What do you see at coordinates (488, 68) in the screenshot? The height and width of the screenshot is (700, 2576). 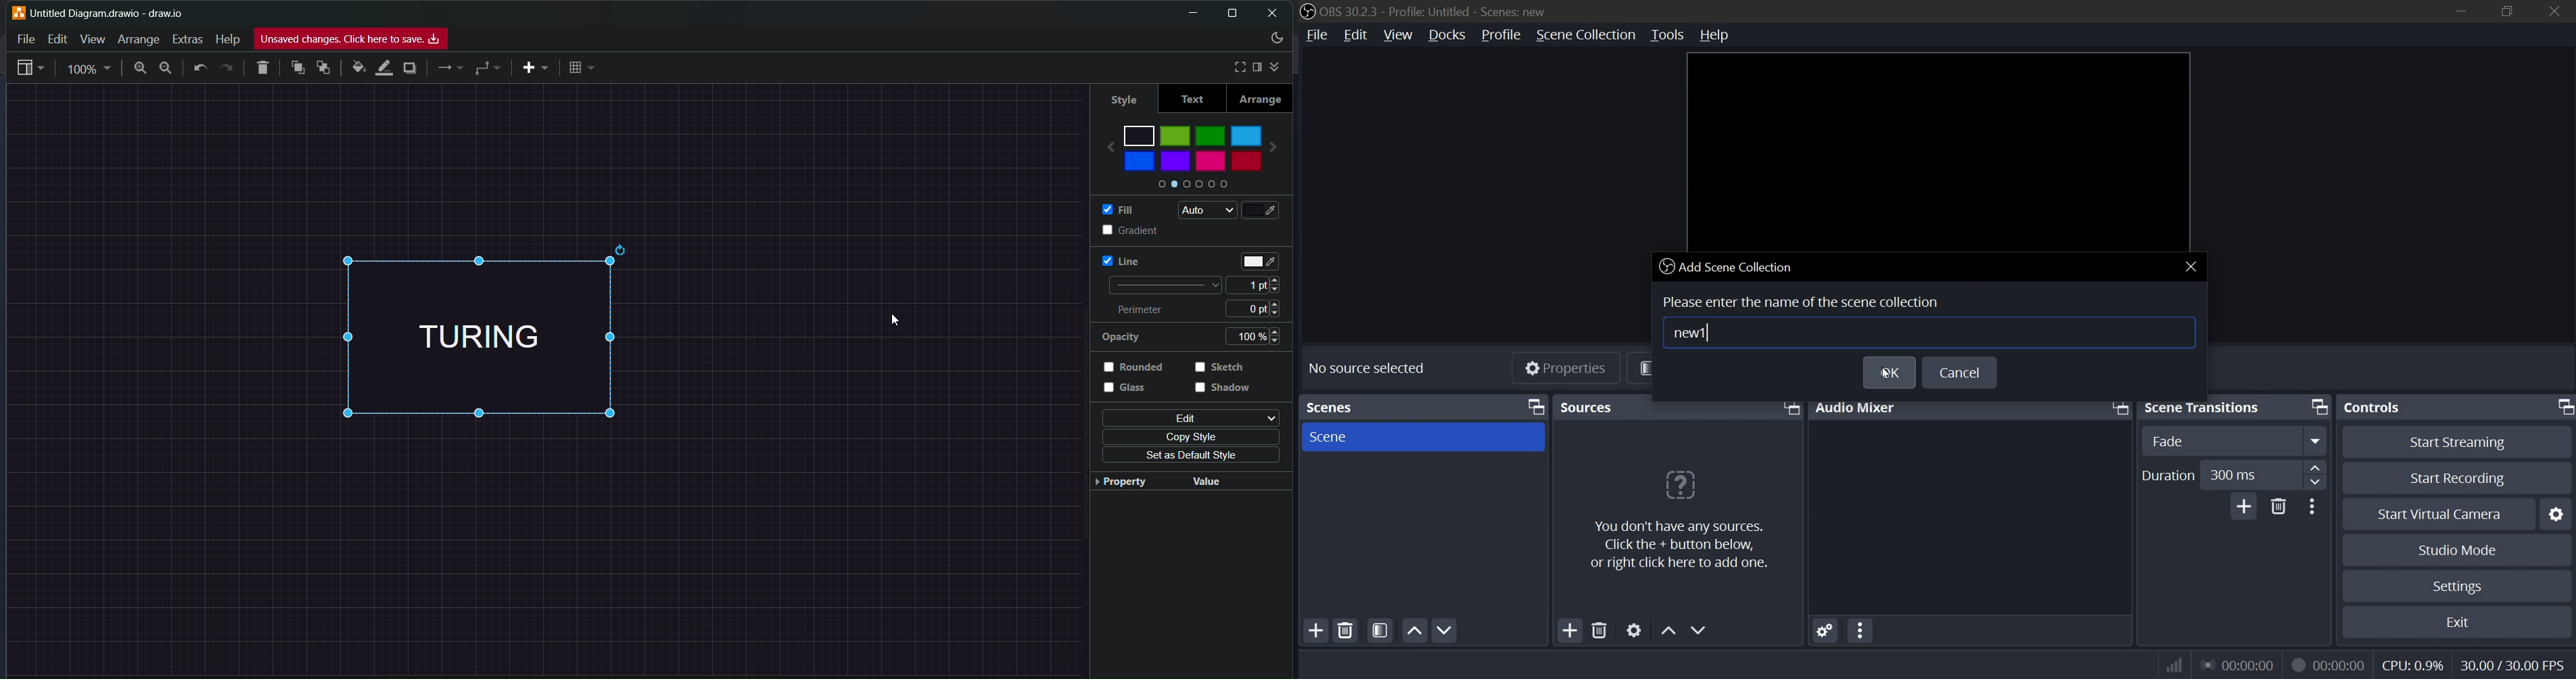 I see `connector` at bounding box center [488, 68].